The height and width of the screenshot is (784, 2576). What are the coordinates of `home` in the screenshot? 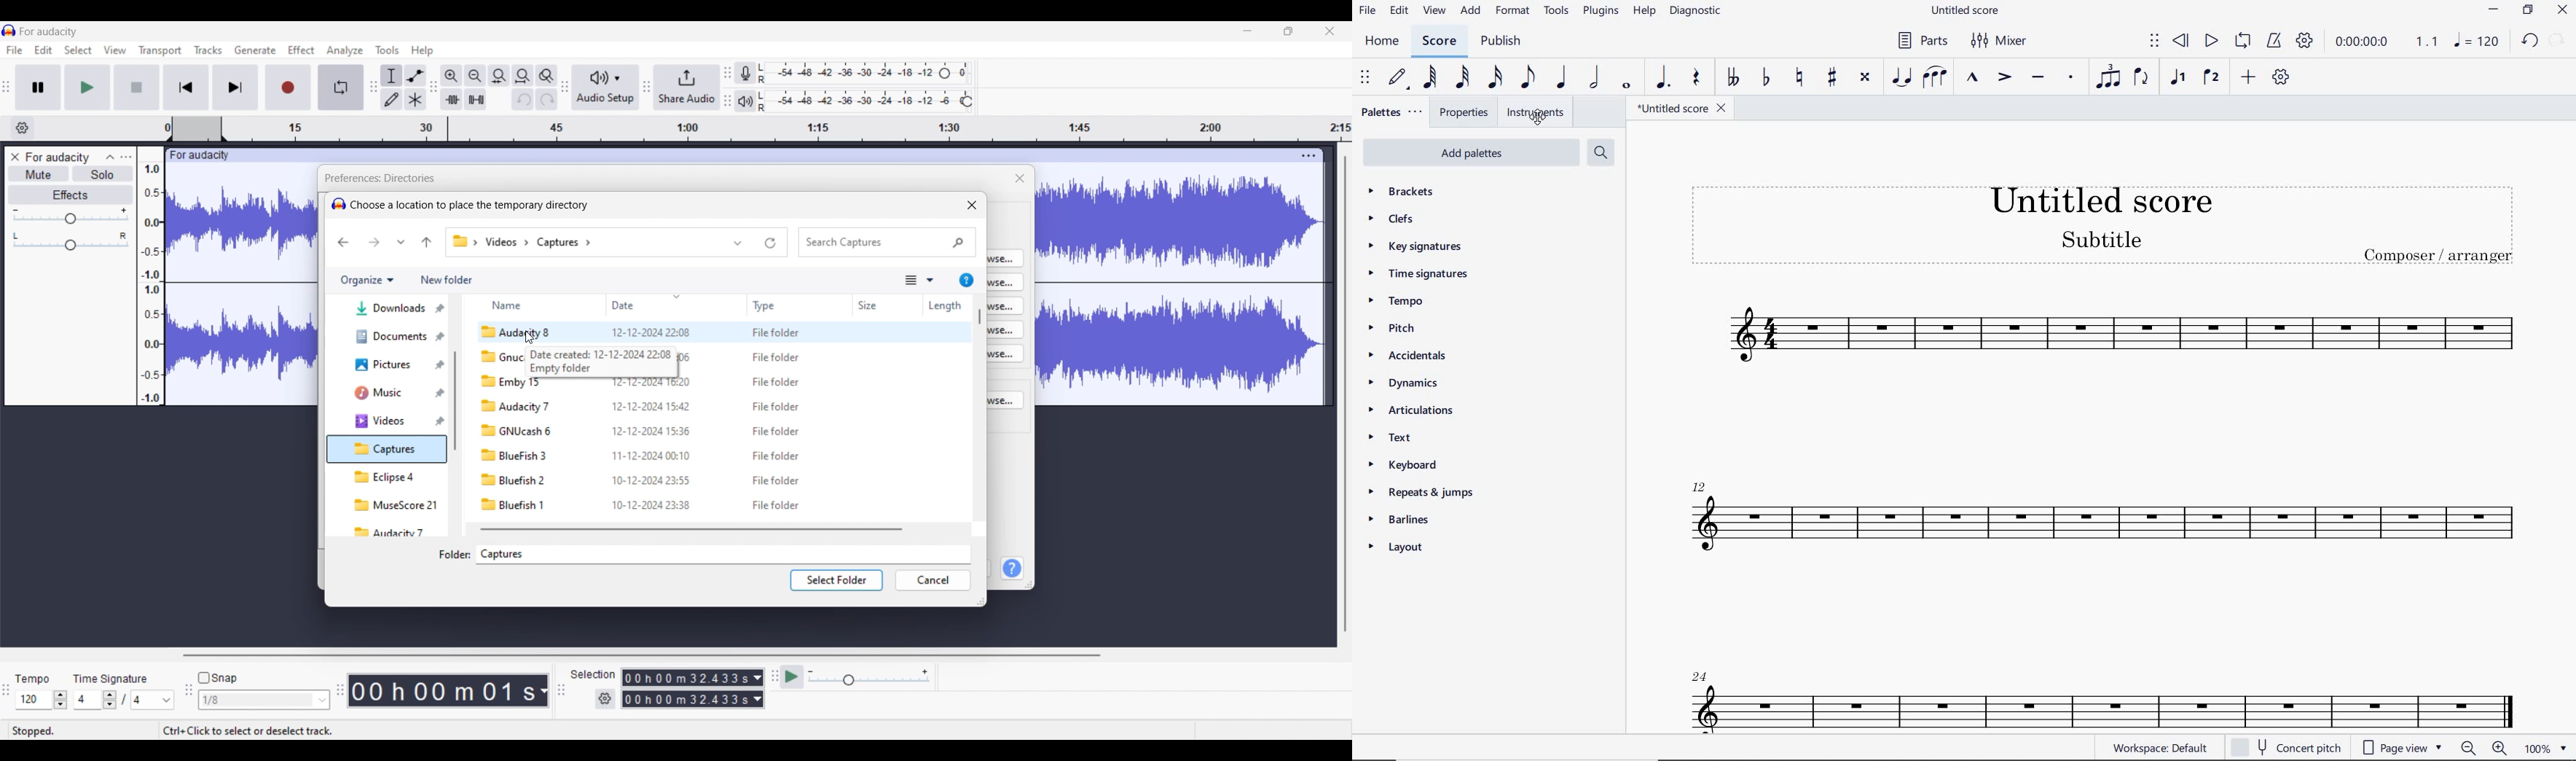 It's located at (1386, 43).